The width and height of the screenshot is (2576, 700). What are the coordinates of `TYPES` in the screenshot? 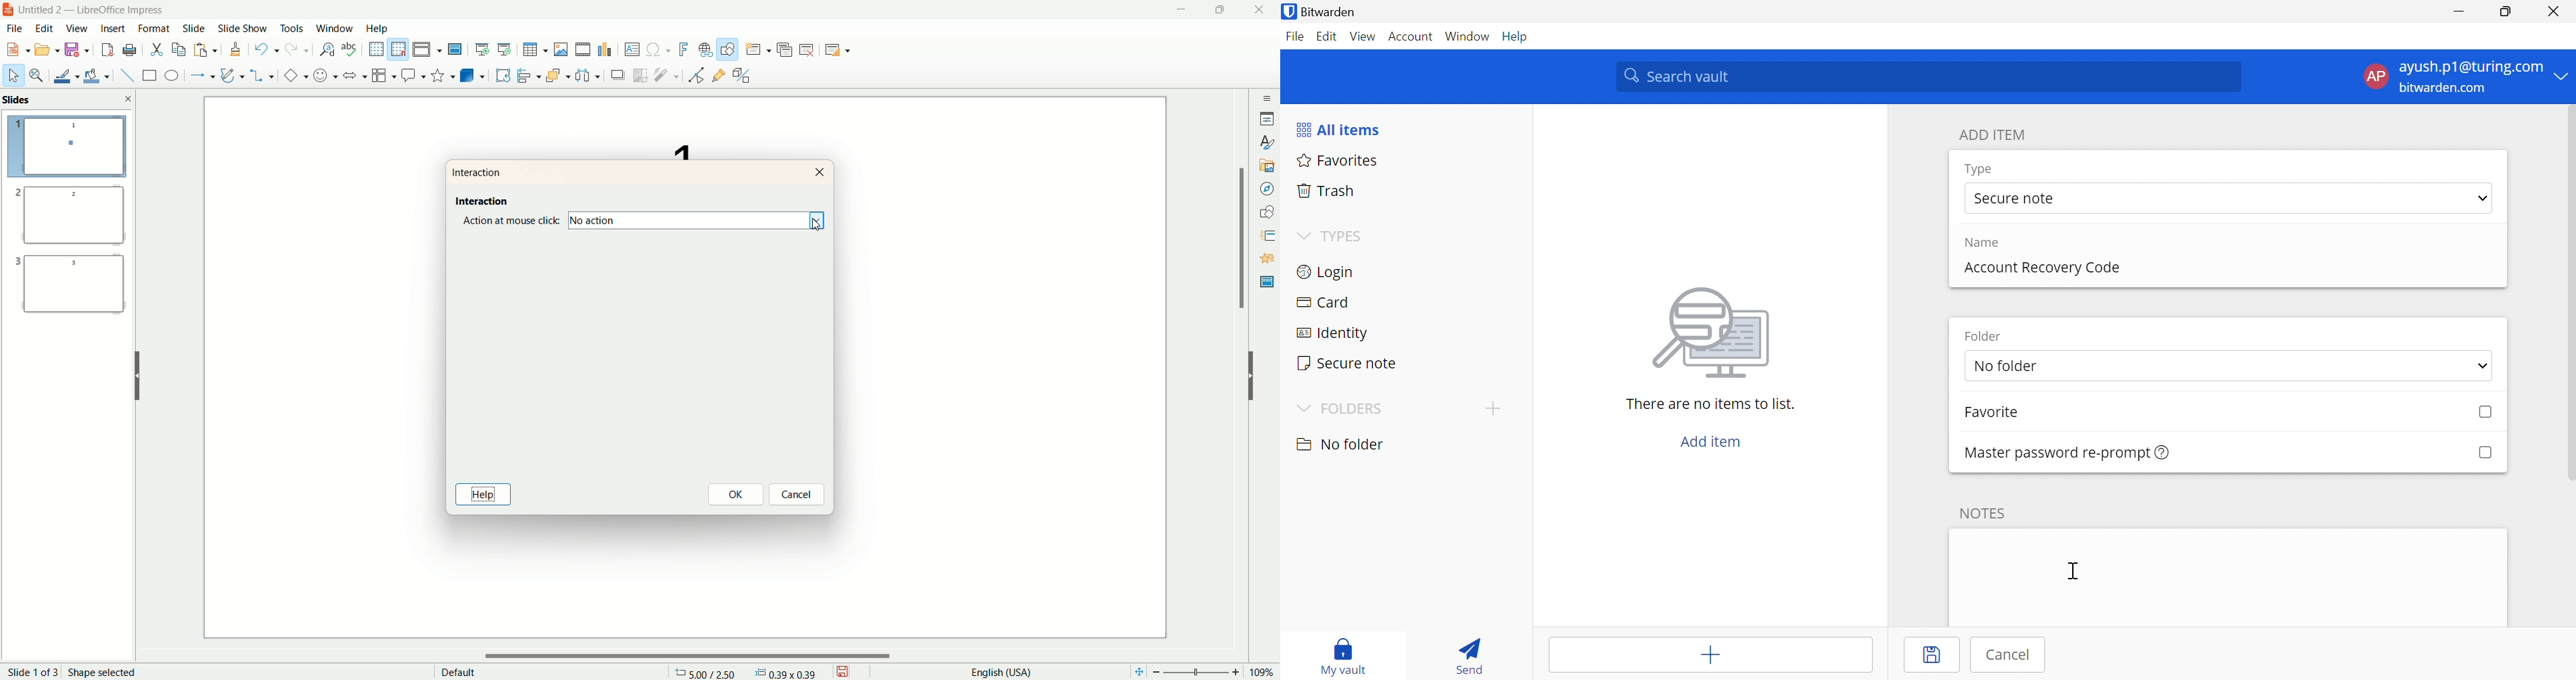 It's located at (1345, 237).